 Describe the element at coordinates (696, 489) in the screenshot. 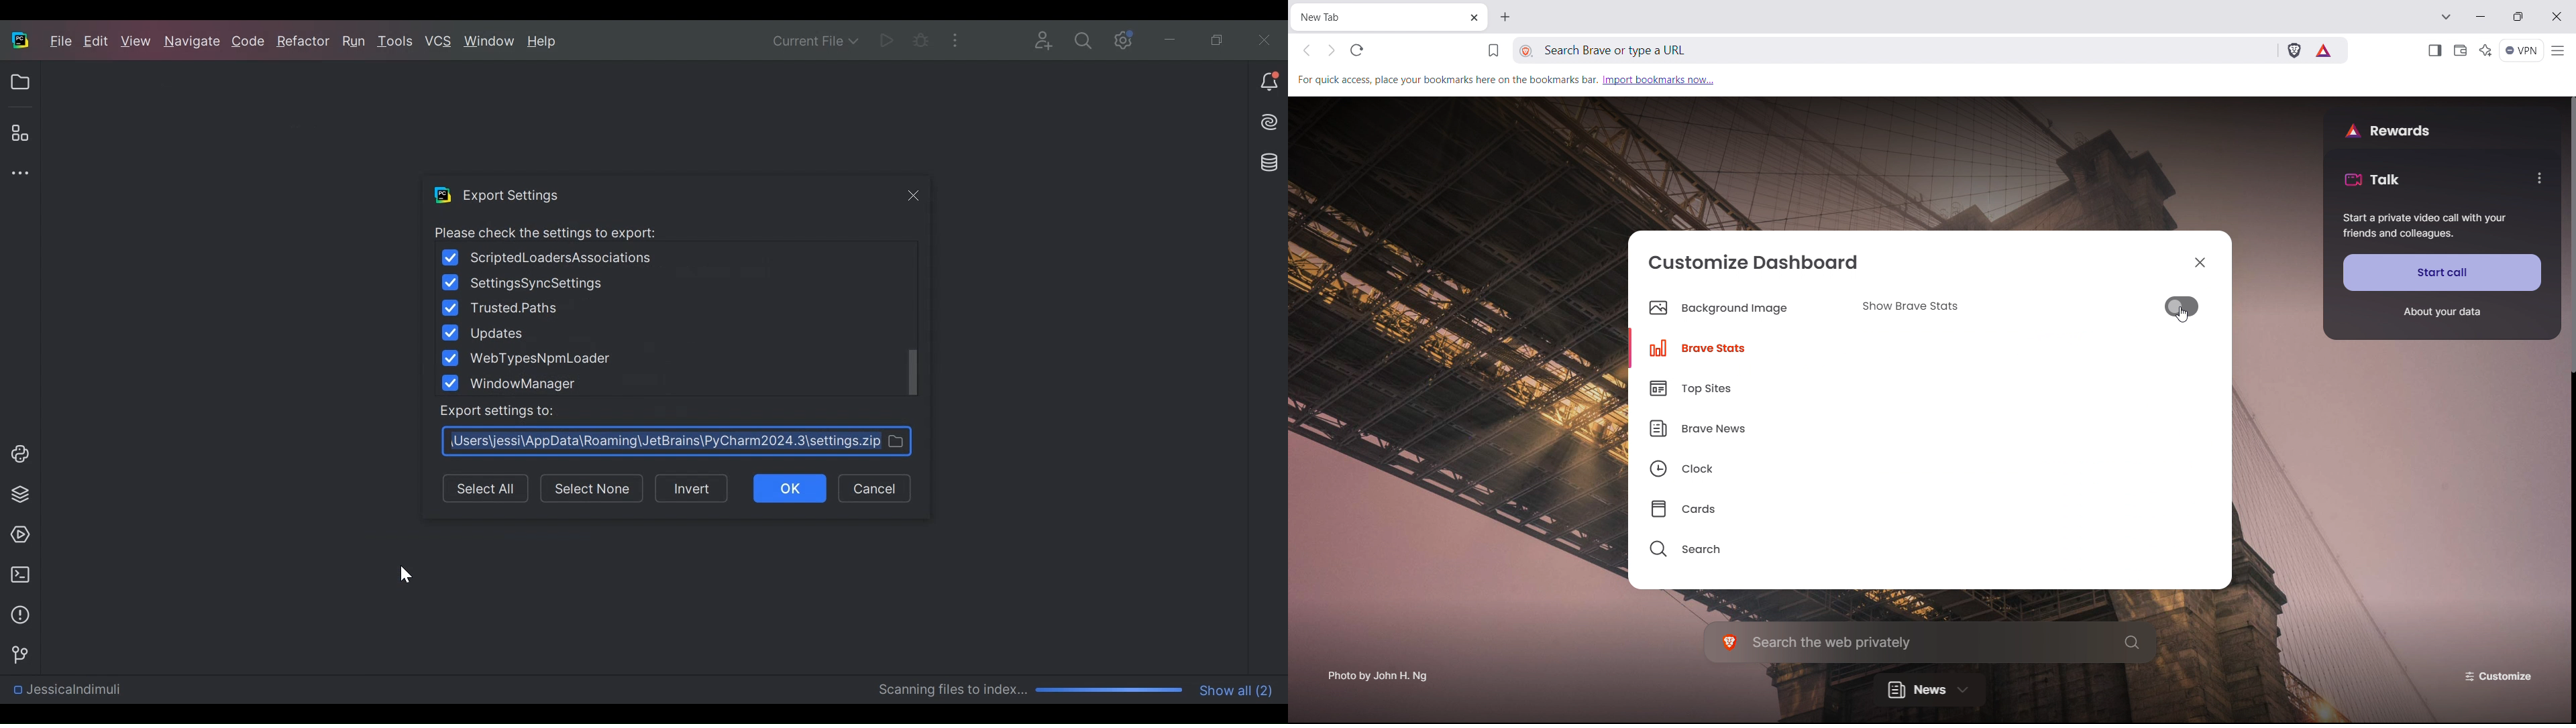

I see `Invert` at that location.